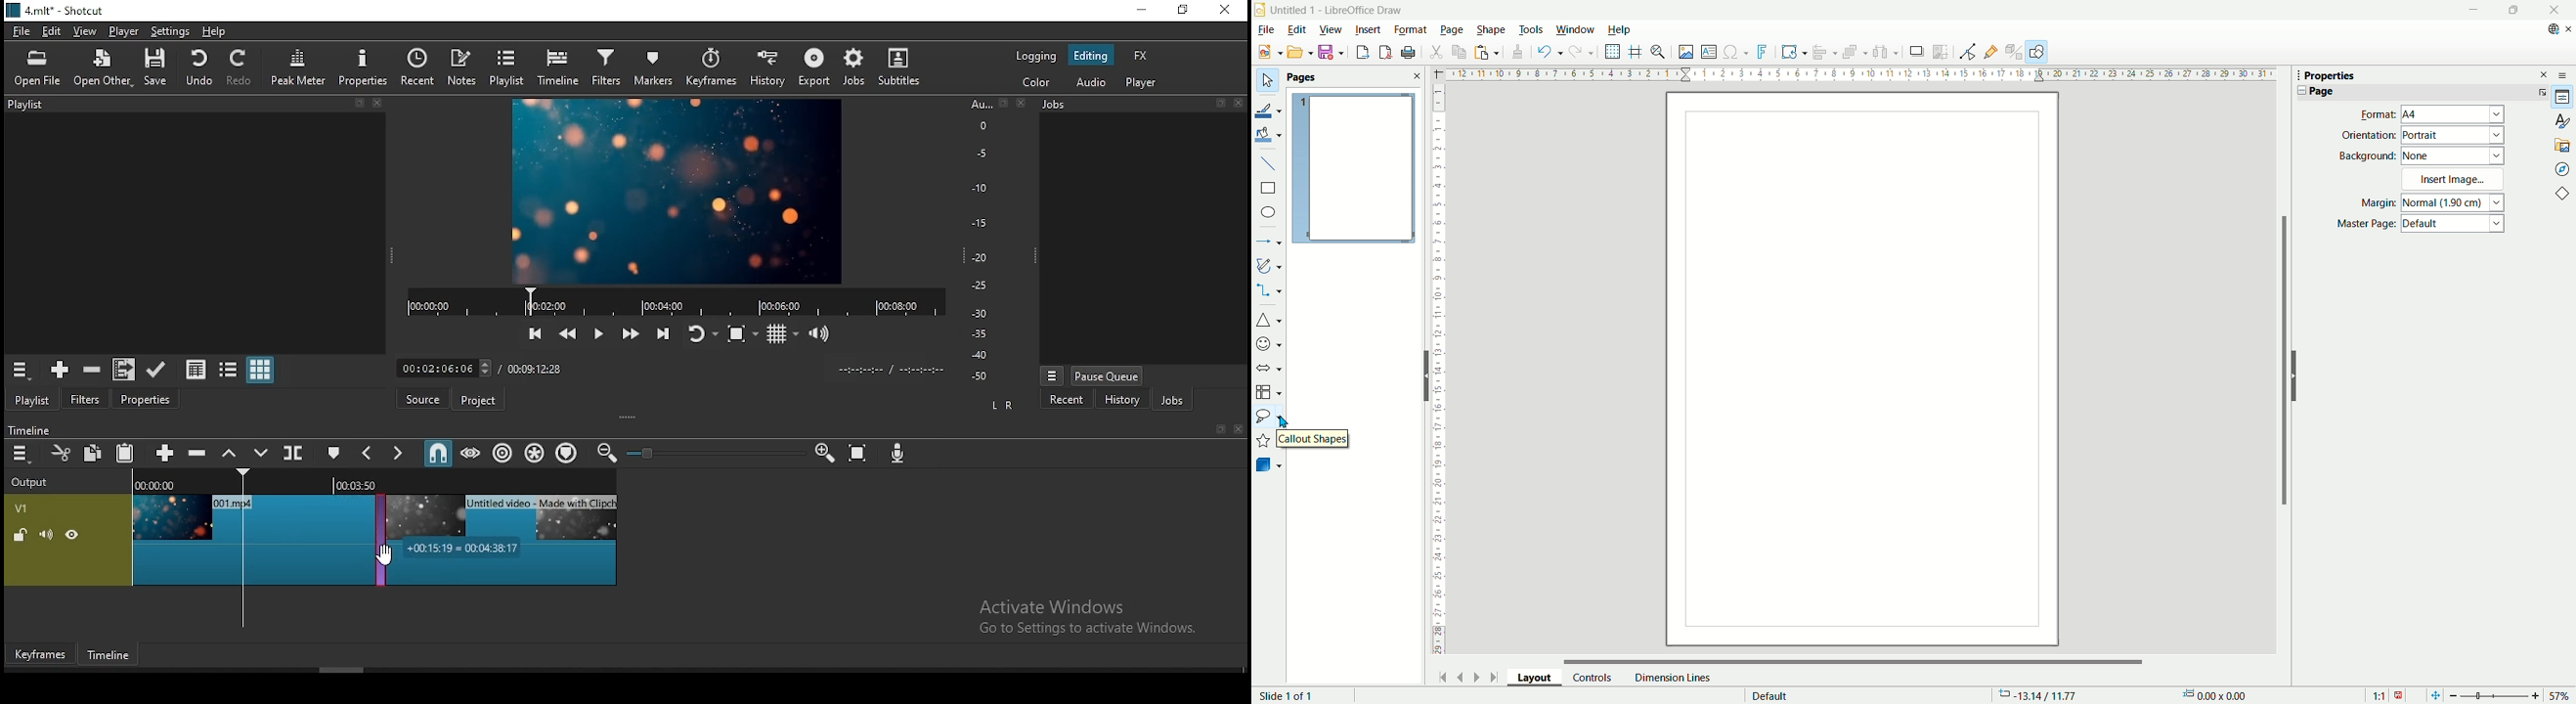  What do you see at coordinates (1002, 403) in the screenshot?
I see `L R` at bounding box center [1002, 403].